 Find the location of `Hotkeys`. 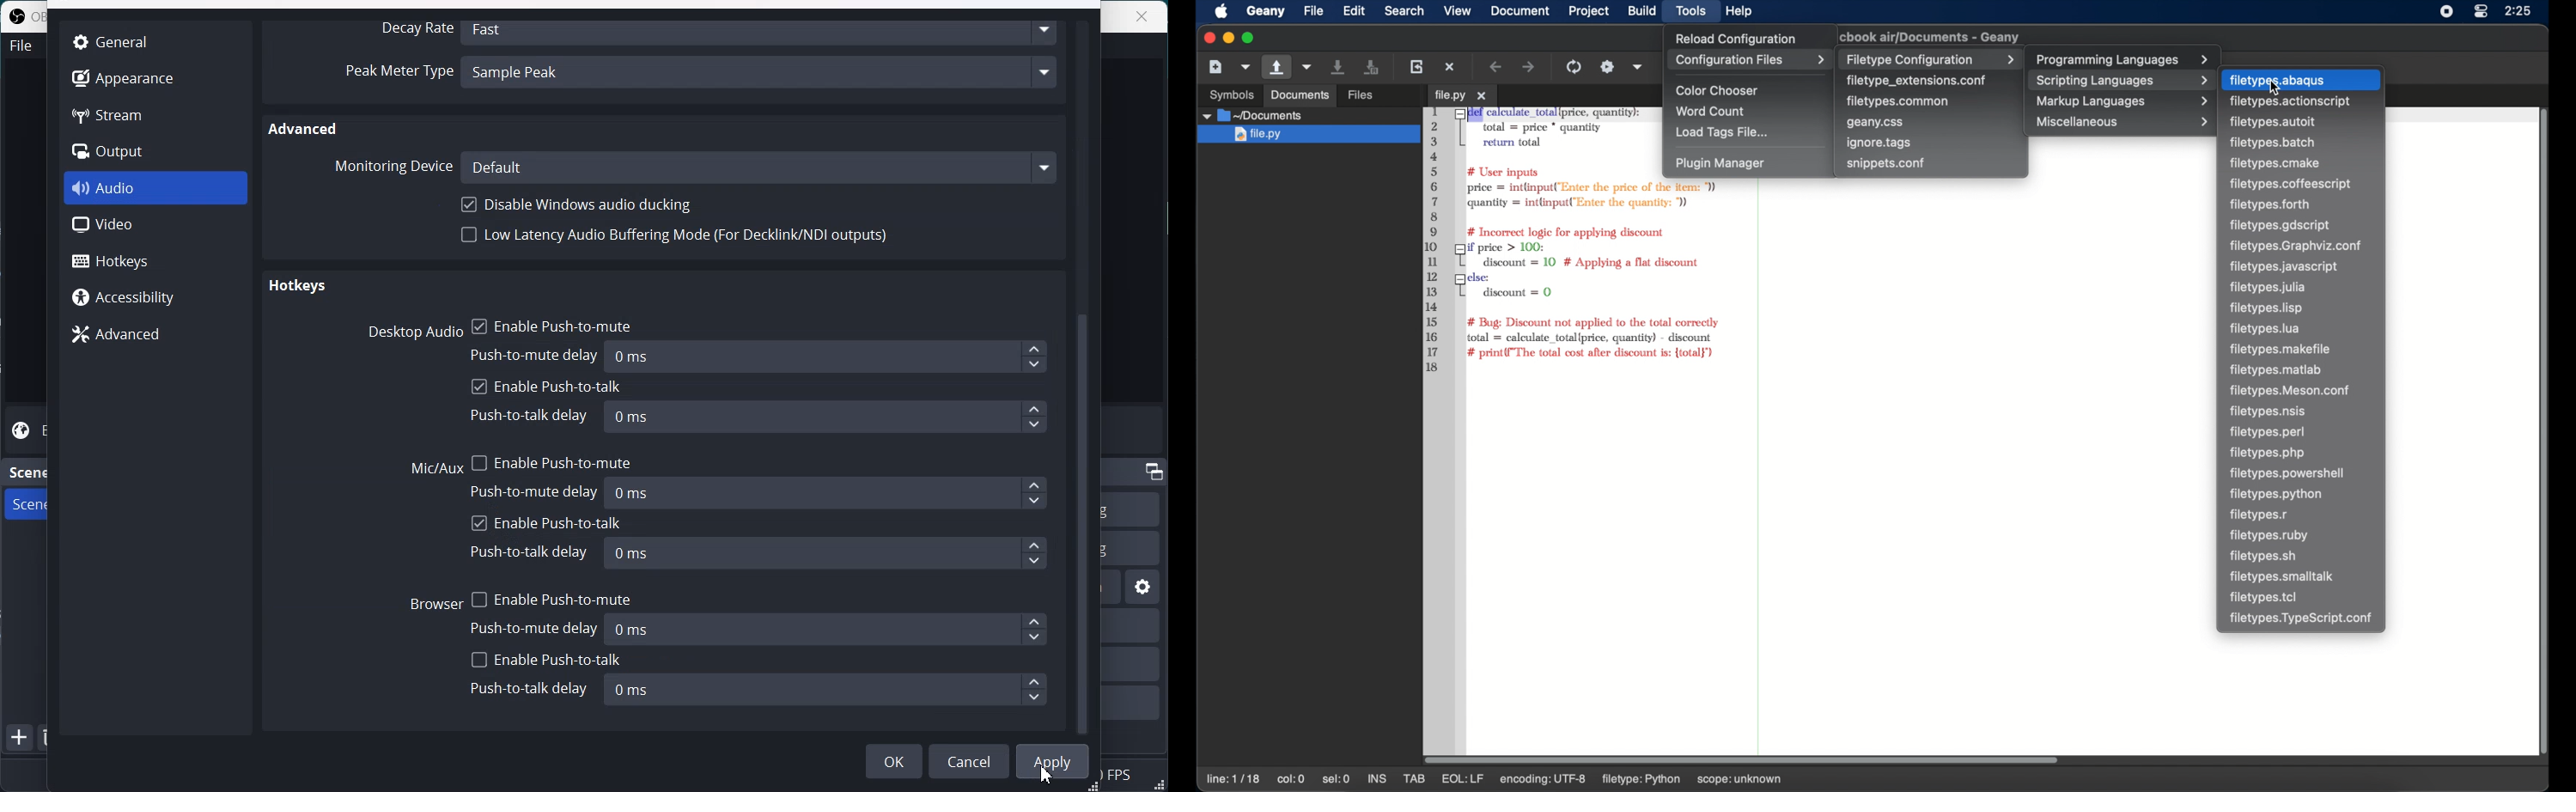

Hotkeys is located at coordinates (296, 288).